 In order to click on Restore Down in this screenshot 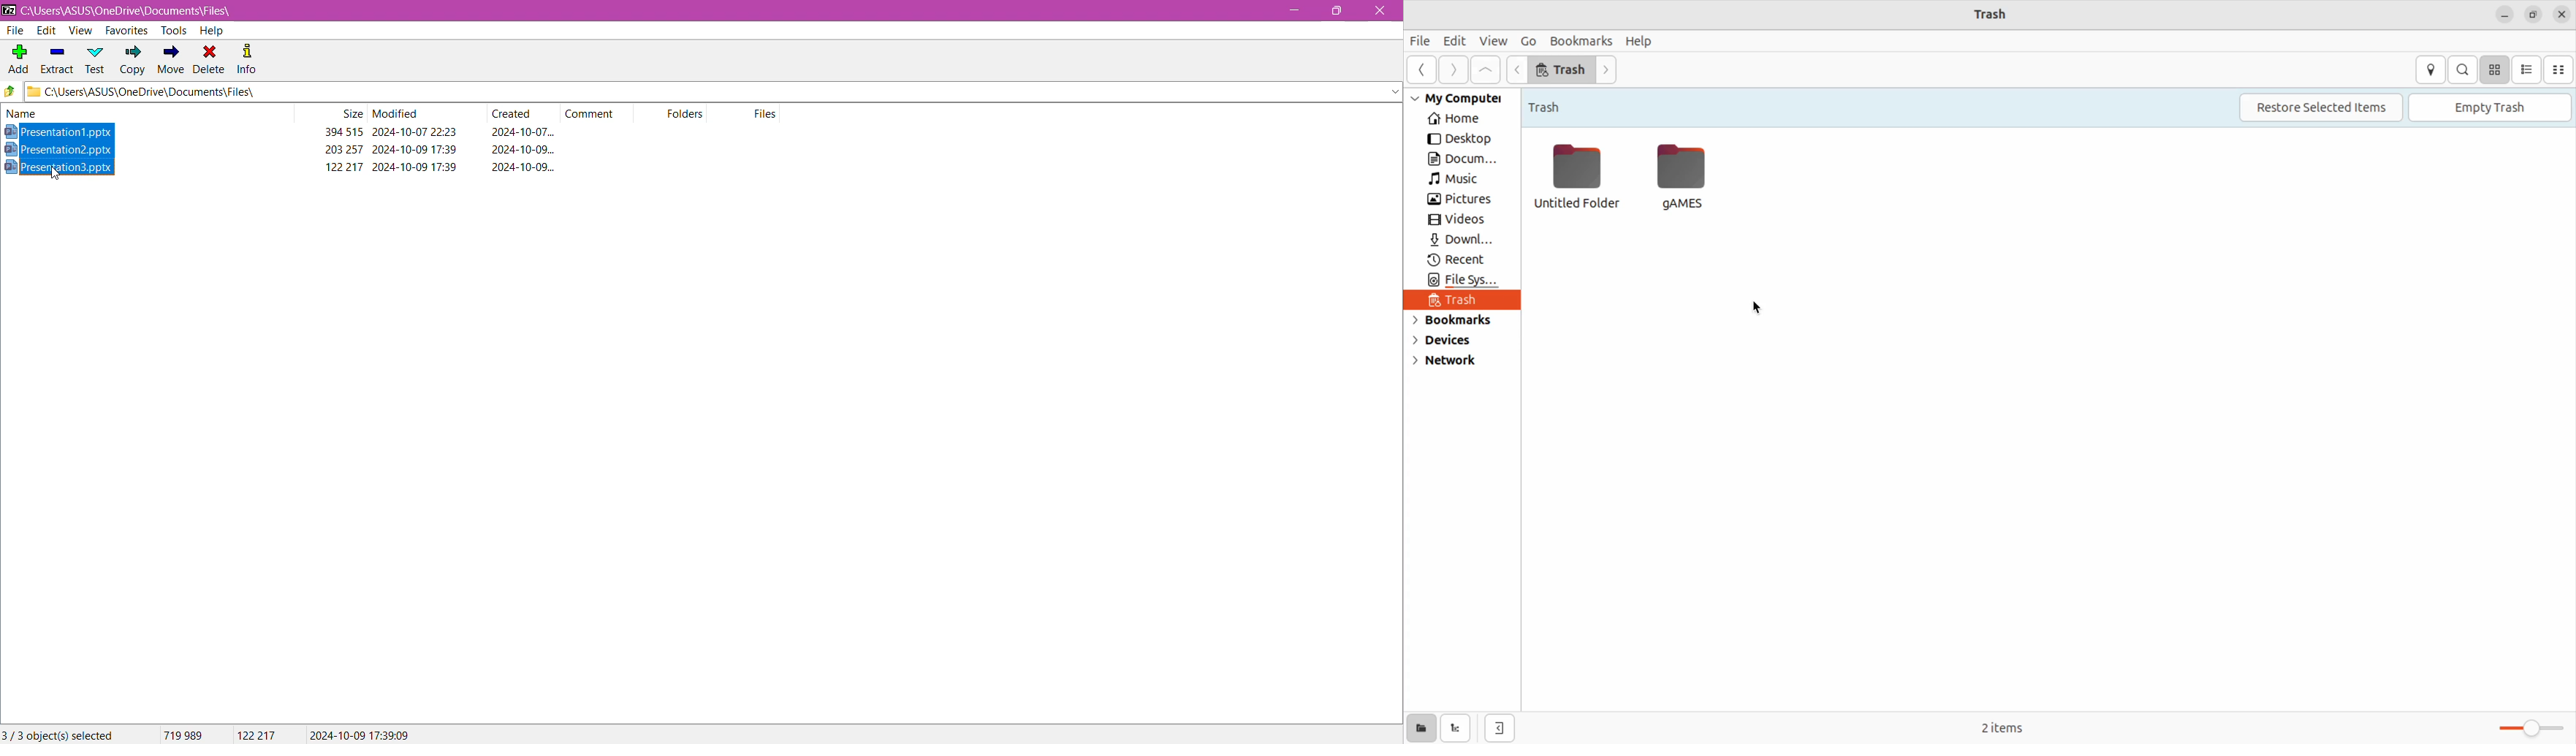, I will do `click(1342, 10)`.